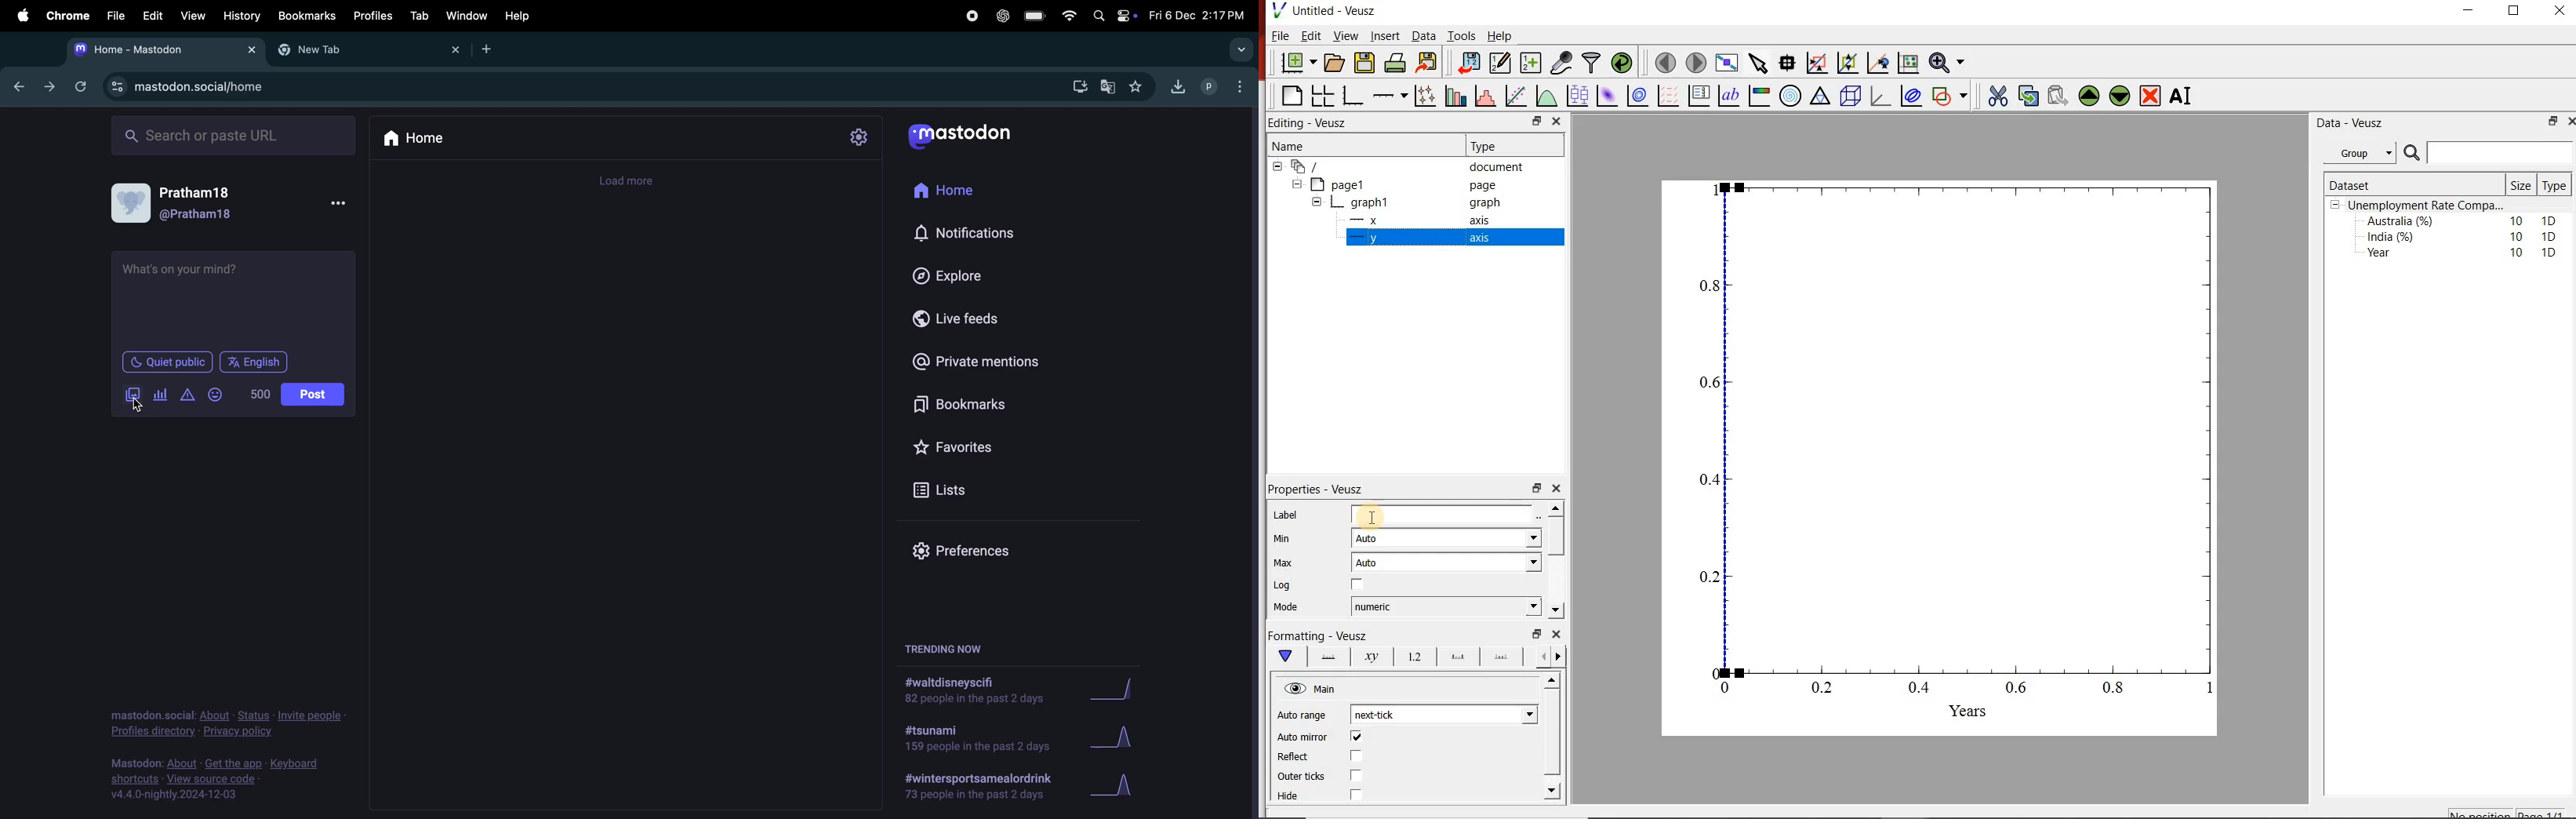 The image size is (2576, 840). What do you see at coordinates (161, 48) in the screenshot?
I see `msatdon tab` at bounding box center [161, 48].